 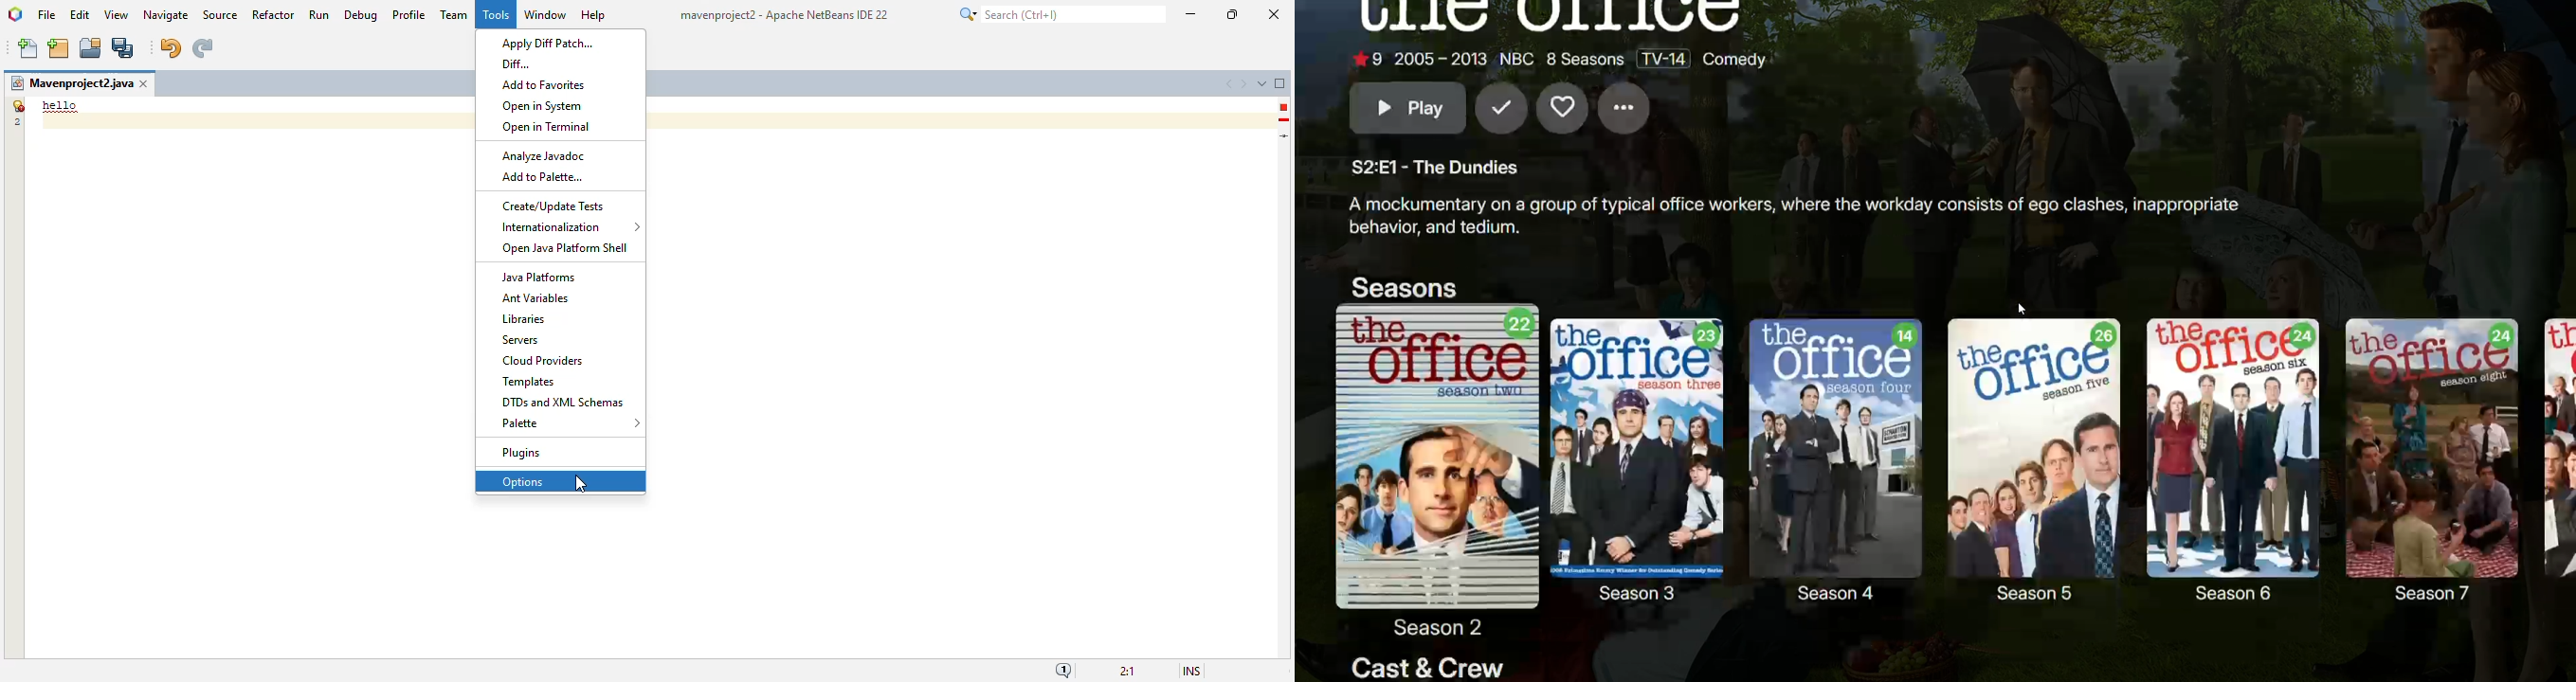 I want to click on The Office description, so click(x=1791, y=222).